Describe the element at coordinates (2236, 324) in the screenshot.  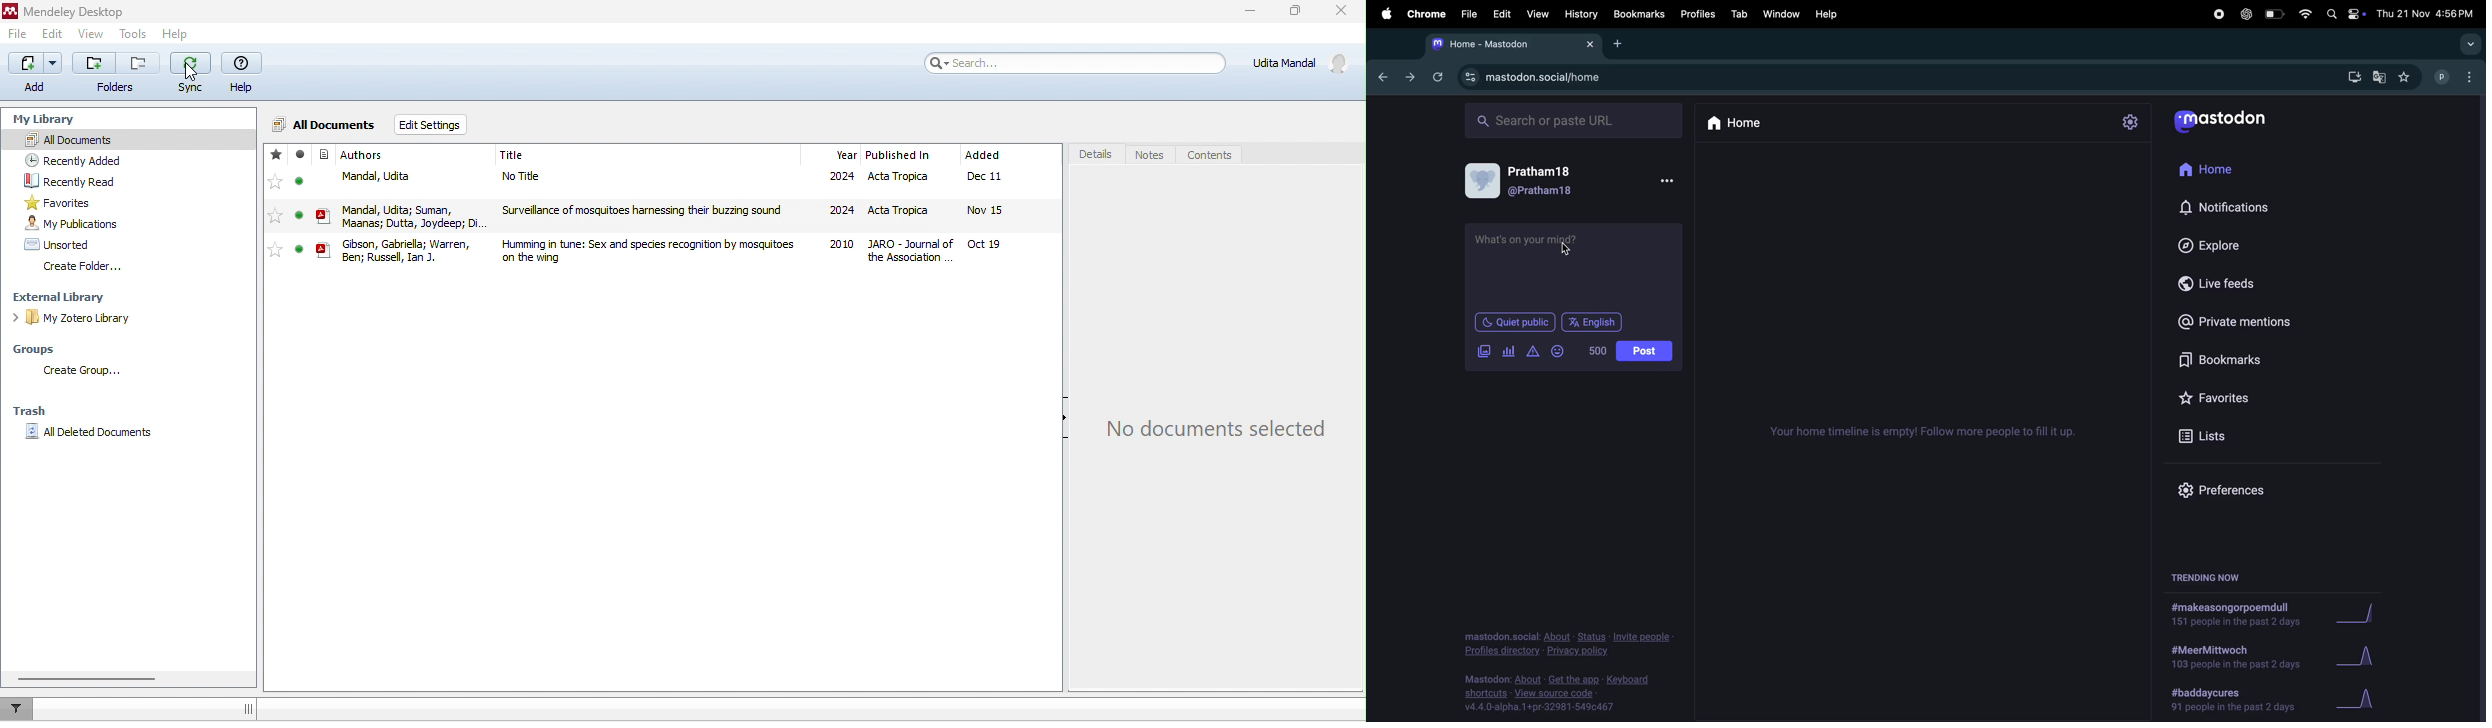
I see `private mentions` at that location.